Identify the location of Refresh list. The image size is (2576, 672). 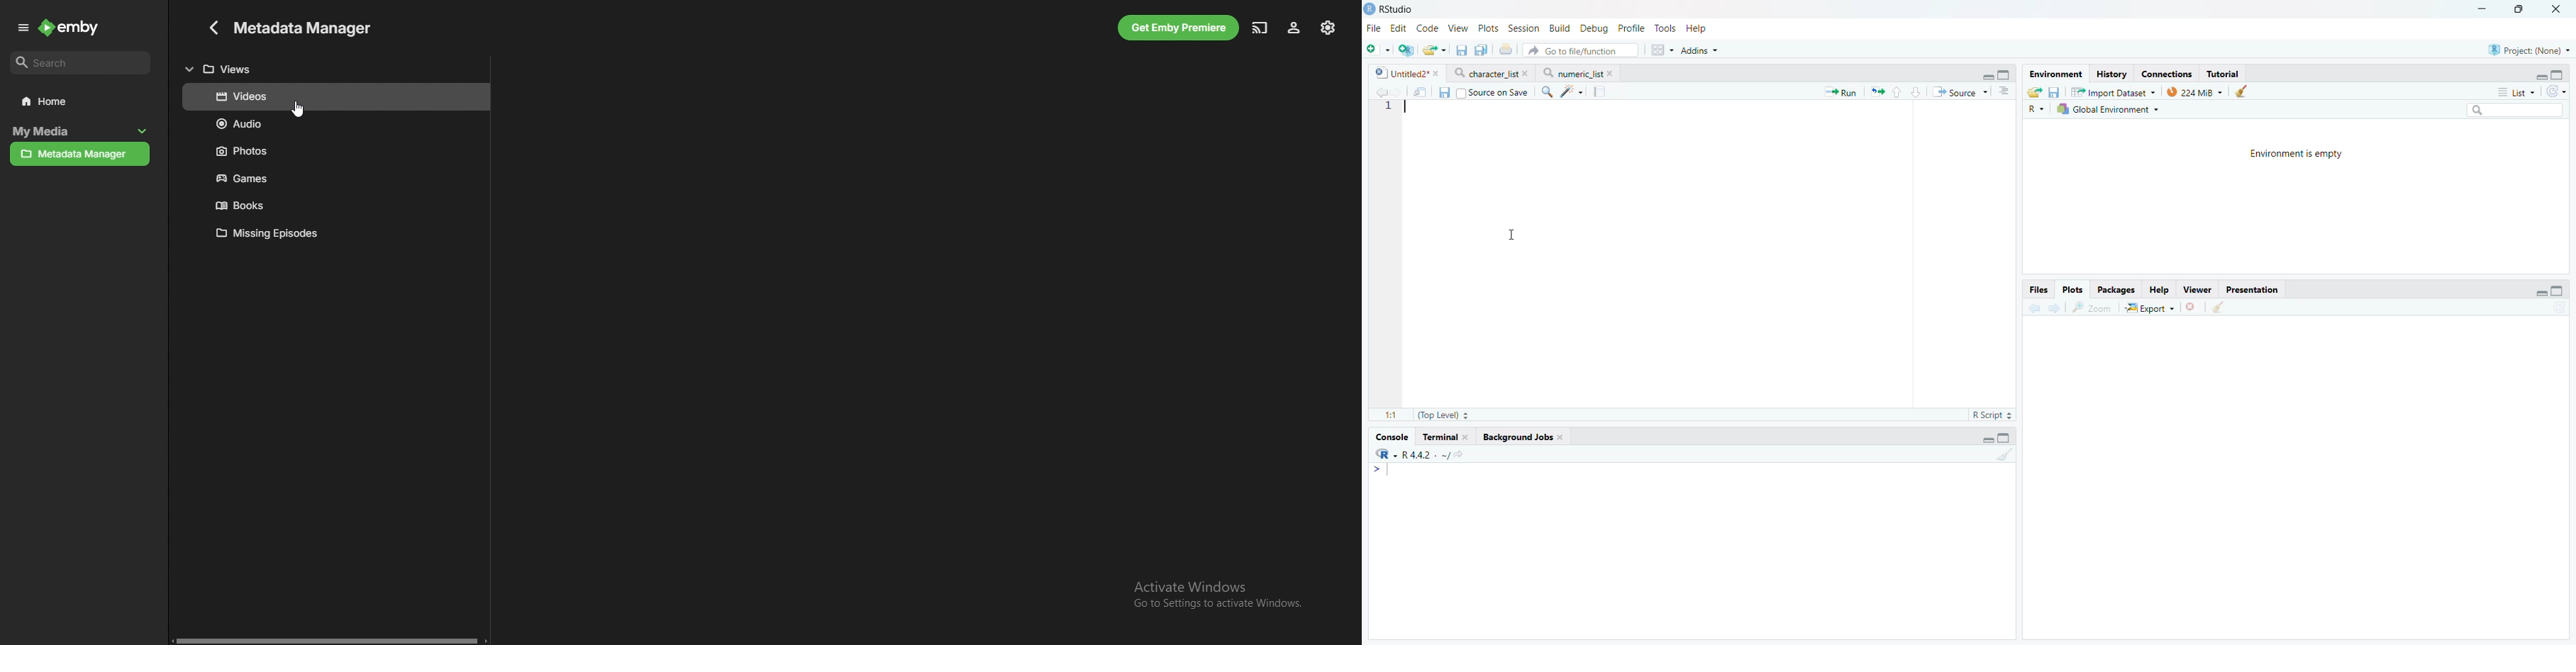
(2560, 309).